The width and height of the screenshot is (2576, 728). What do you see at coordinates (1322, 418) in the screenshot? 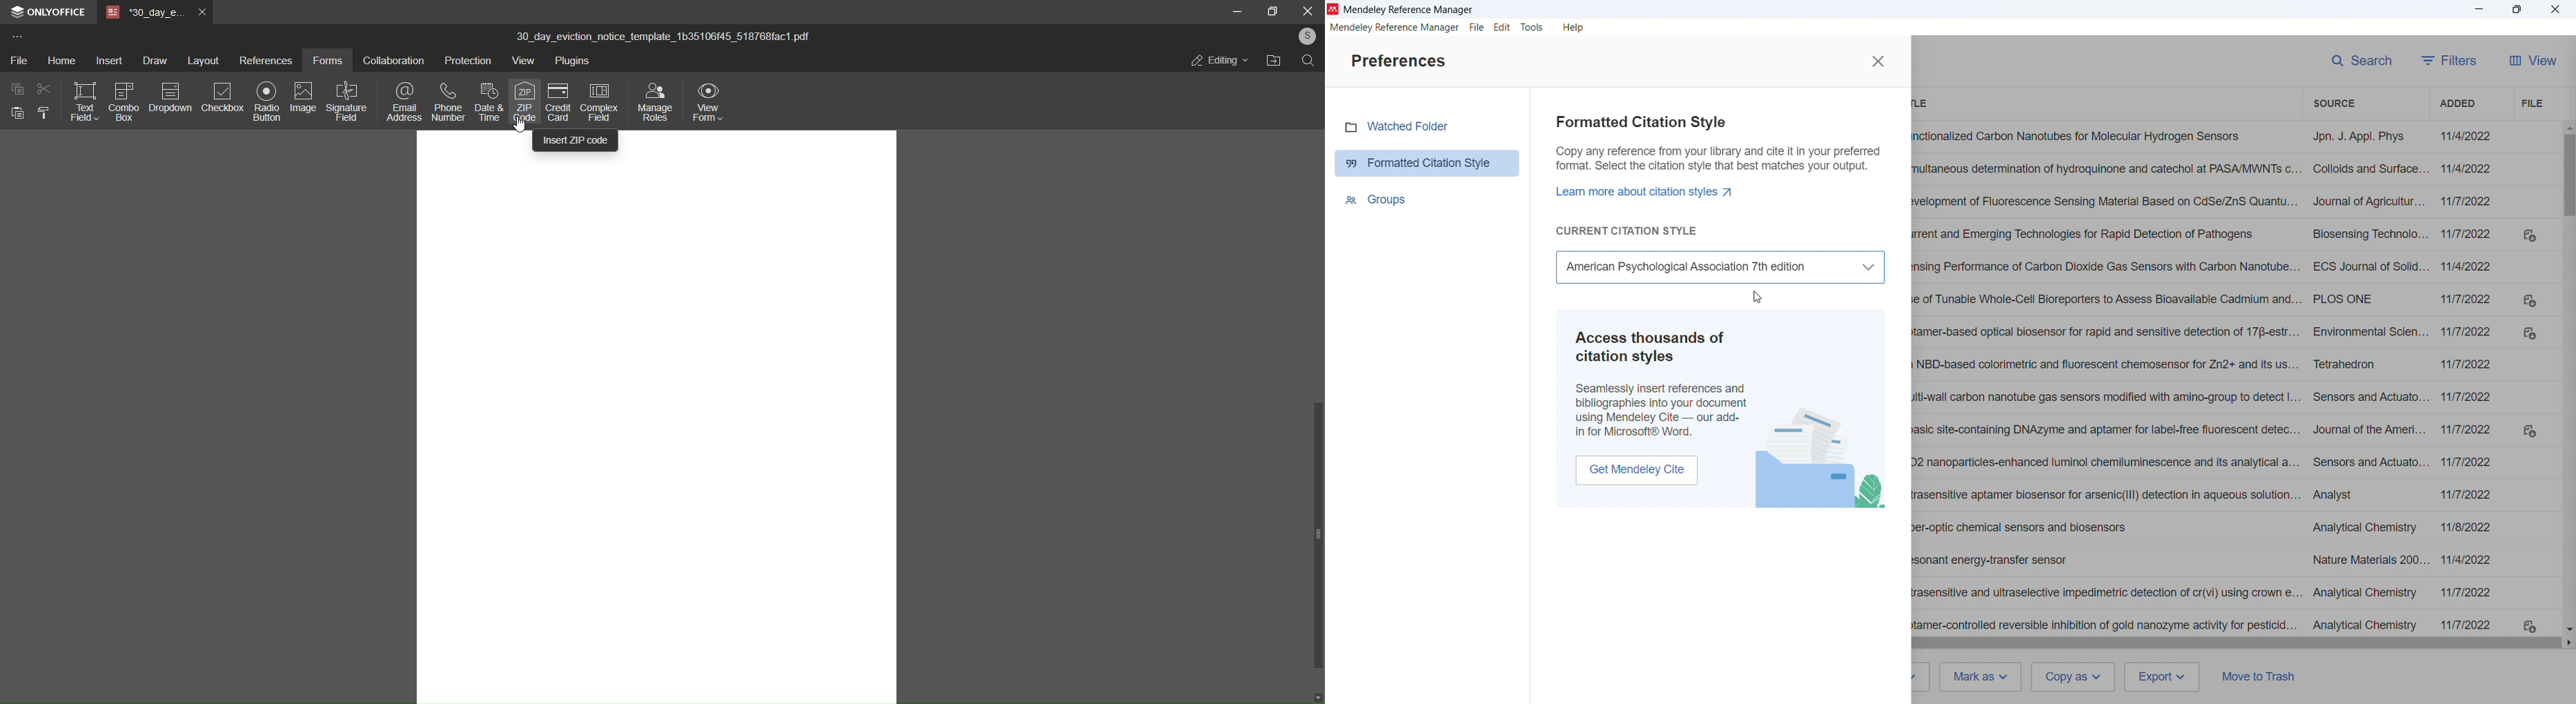
I see `scroll bar` at bounding box center [1322, 418].